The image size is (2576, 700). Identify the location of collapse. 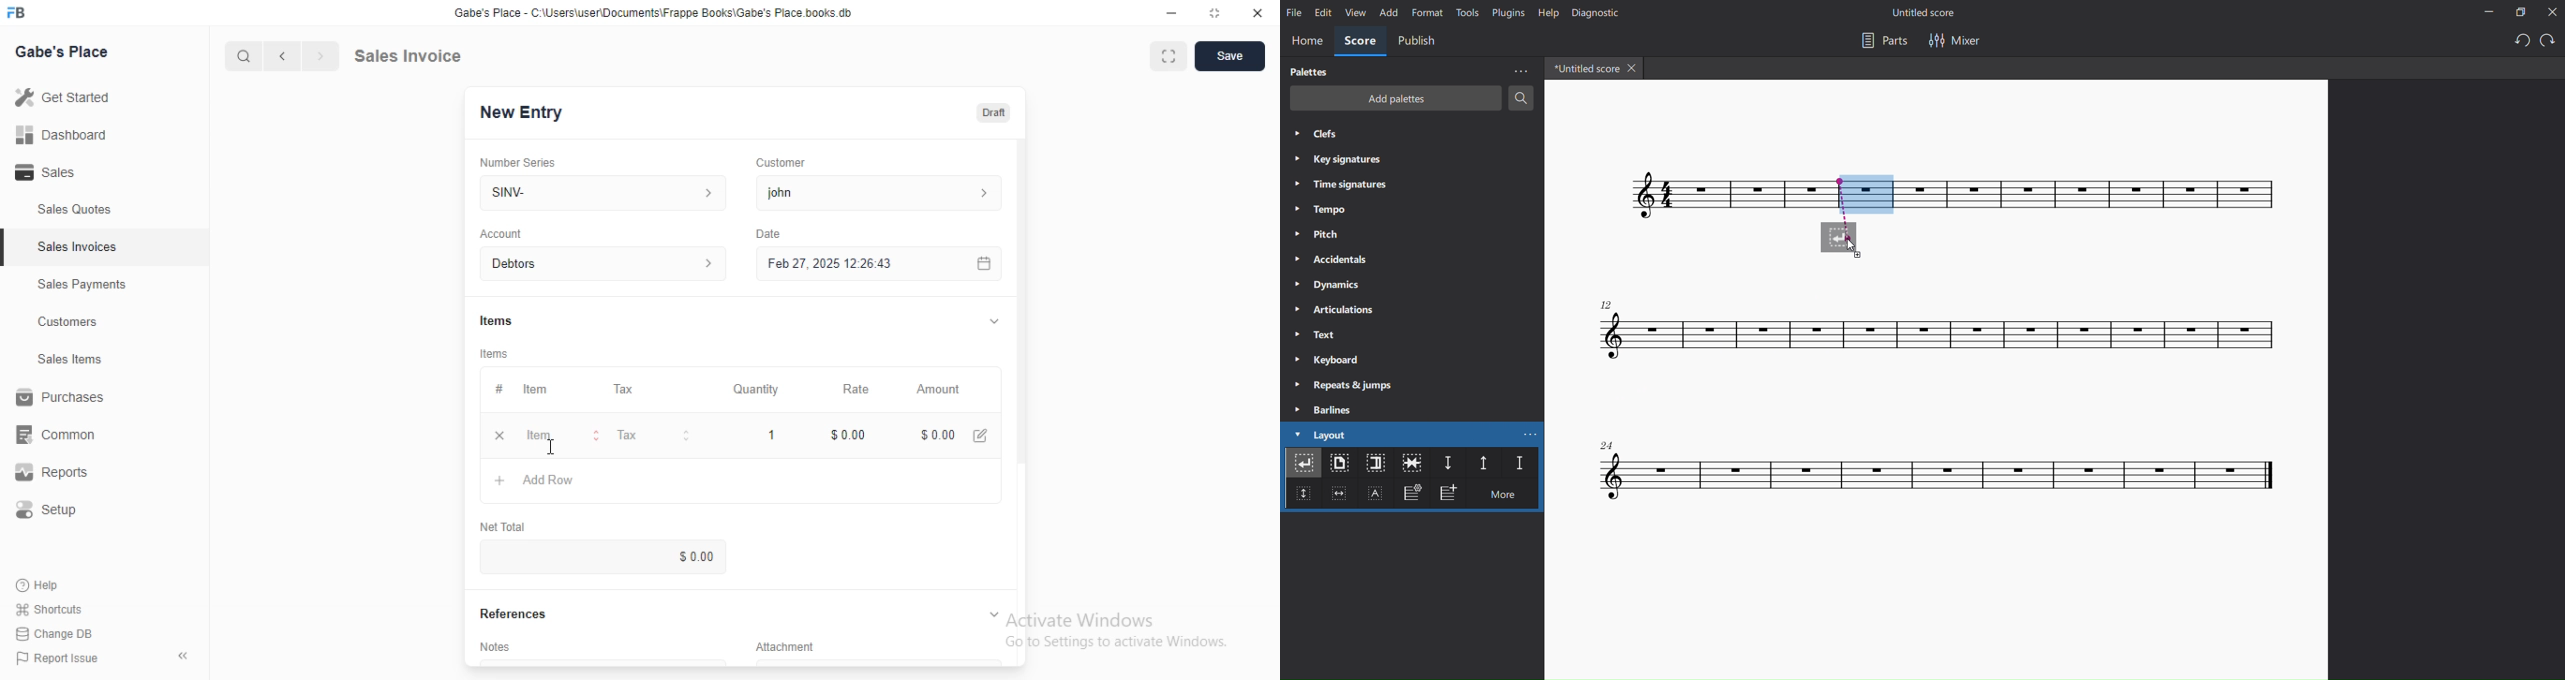
(181, 653).